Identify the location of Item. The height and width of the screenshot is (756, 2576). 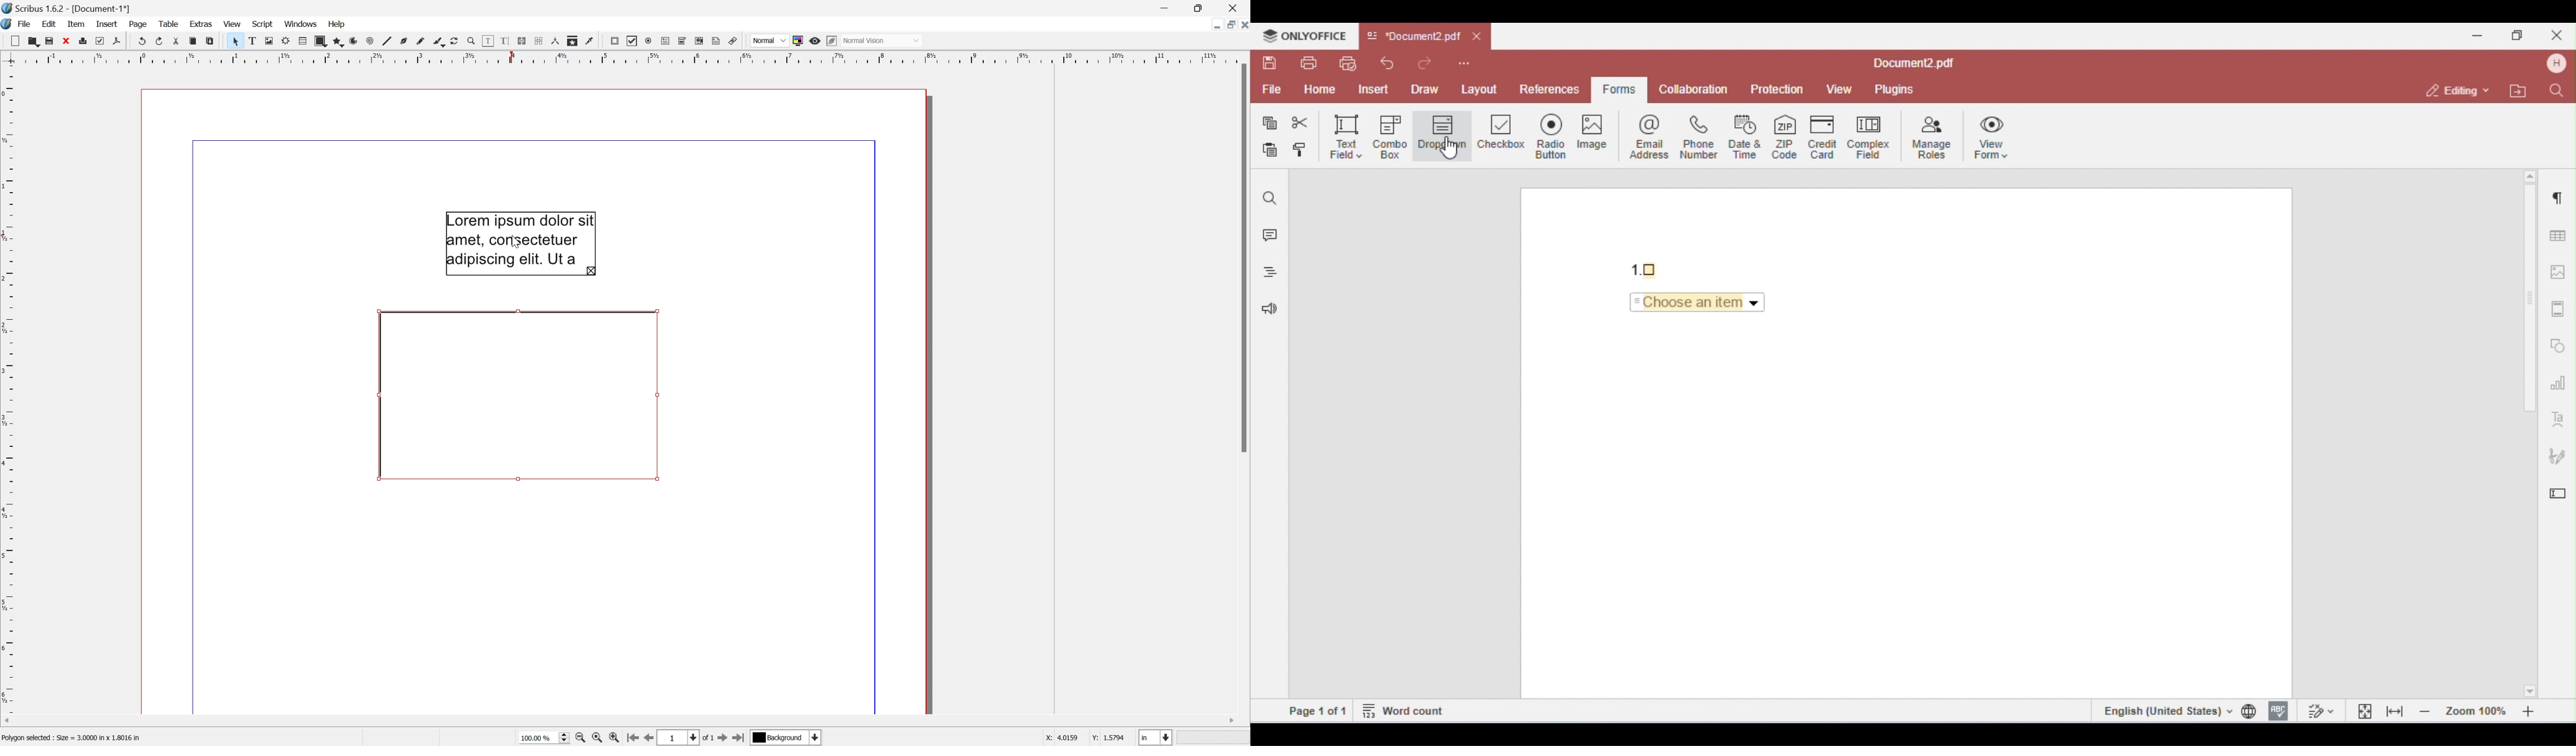
(77, 24).